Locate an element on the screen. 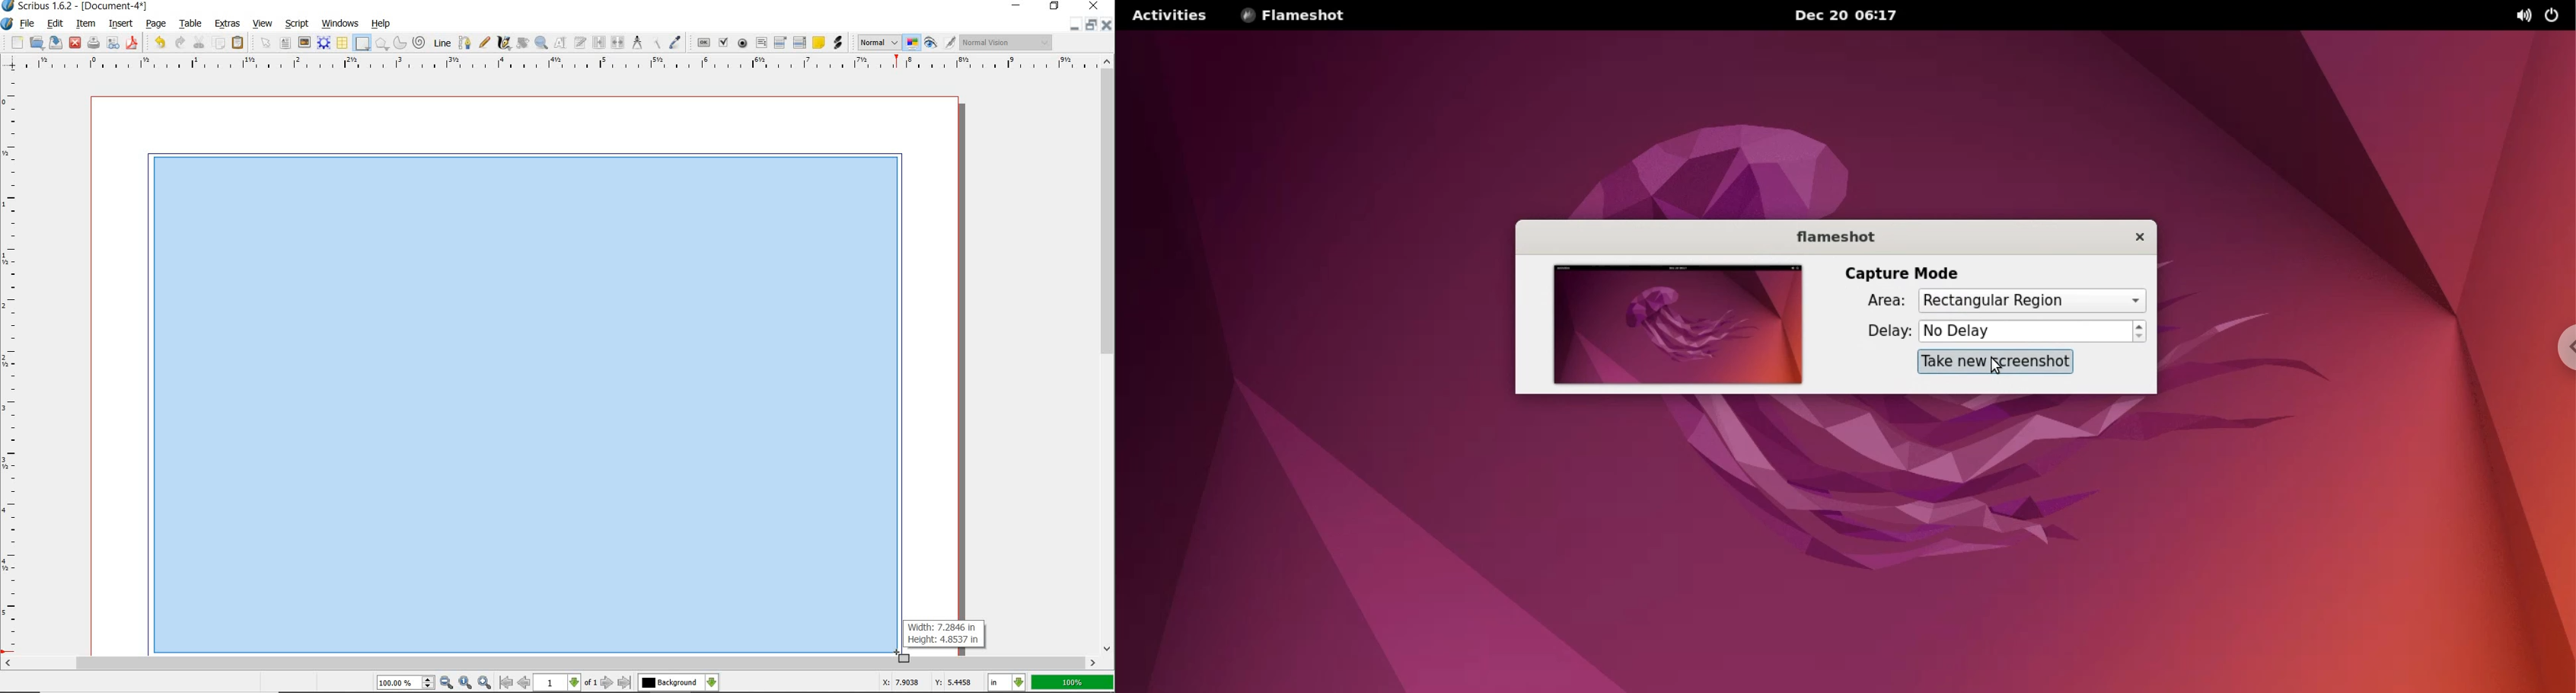  view is located at coordinates (263, 24).